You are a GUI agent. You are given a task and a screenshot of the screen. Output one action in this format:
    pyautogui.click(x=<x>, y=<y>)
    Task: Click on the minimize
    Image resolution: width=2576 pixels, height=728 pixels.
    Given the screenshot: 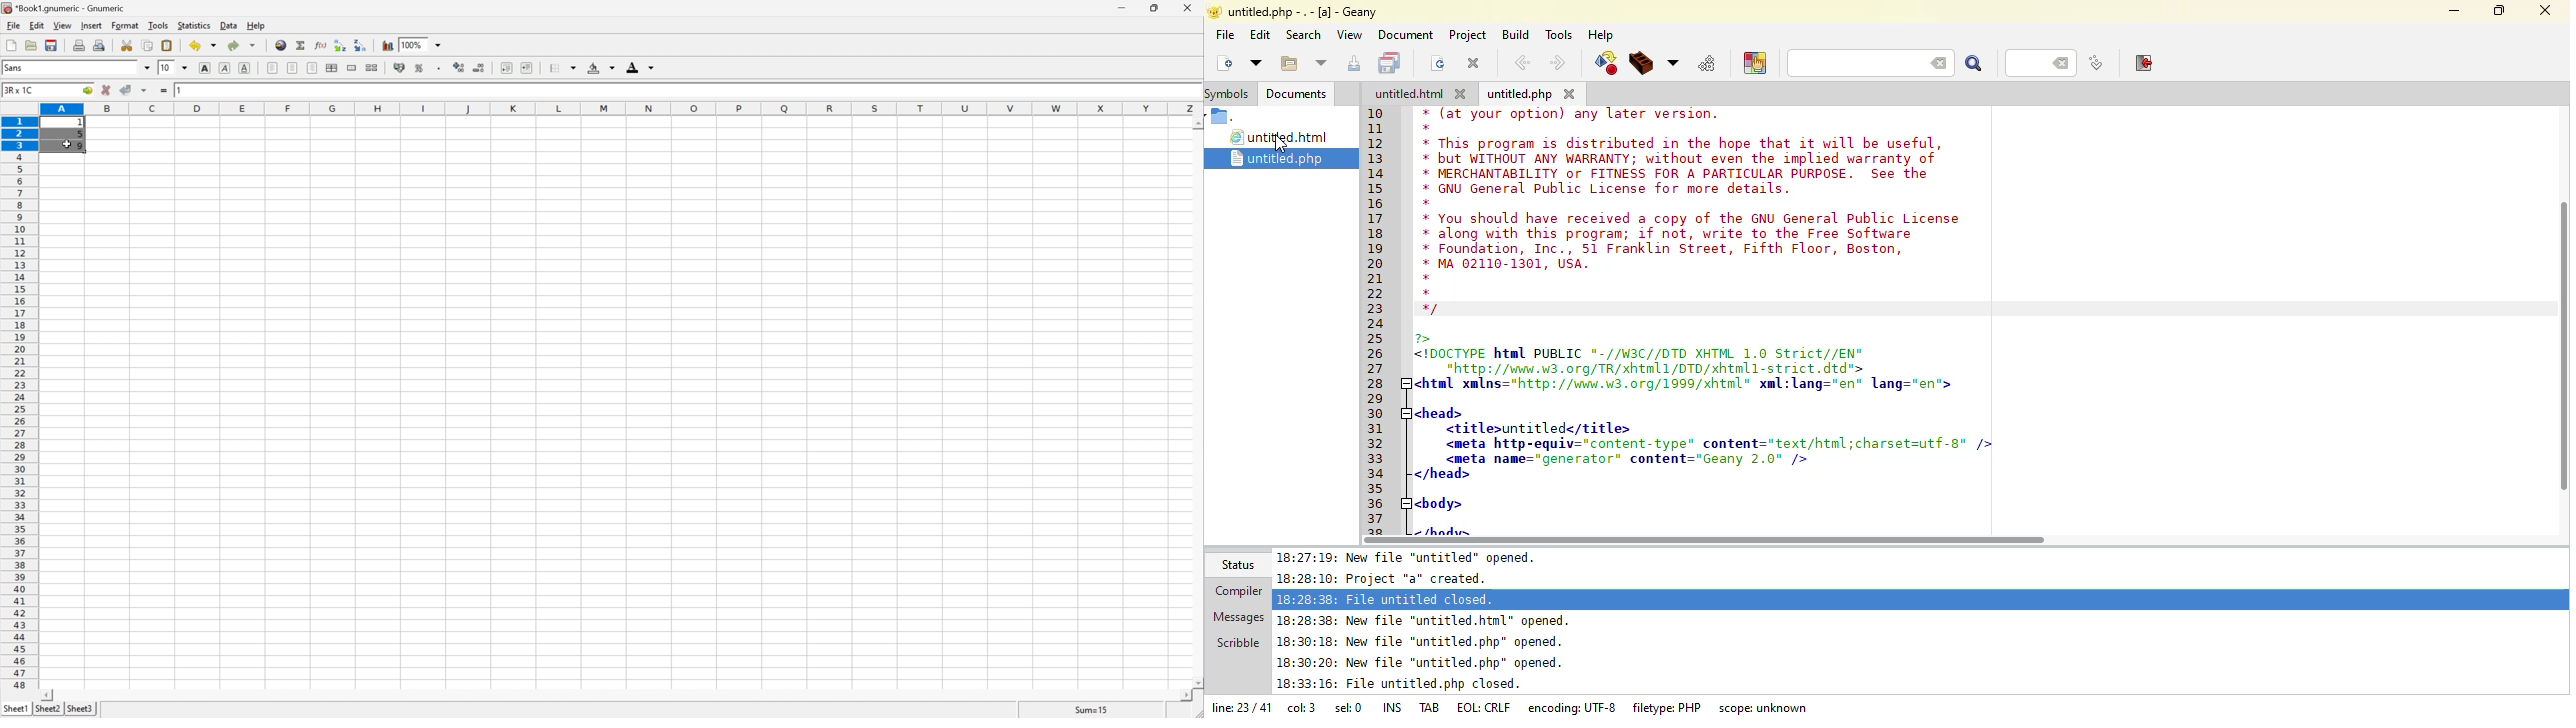 What is the action you would take?
    pyautogui.click(x=1124, y=6)
    